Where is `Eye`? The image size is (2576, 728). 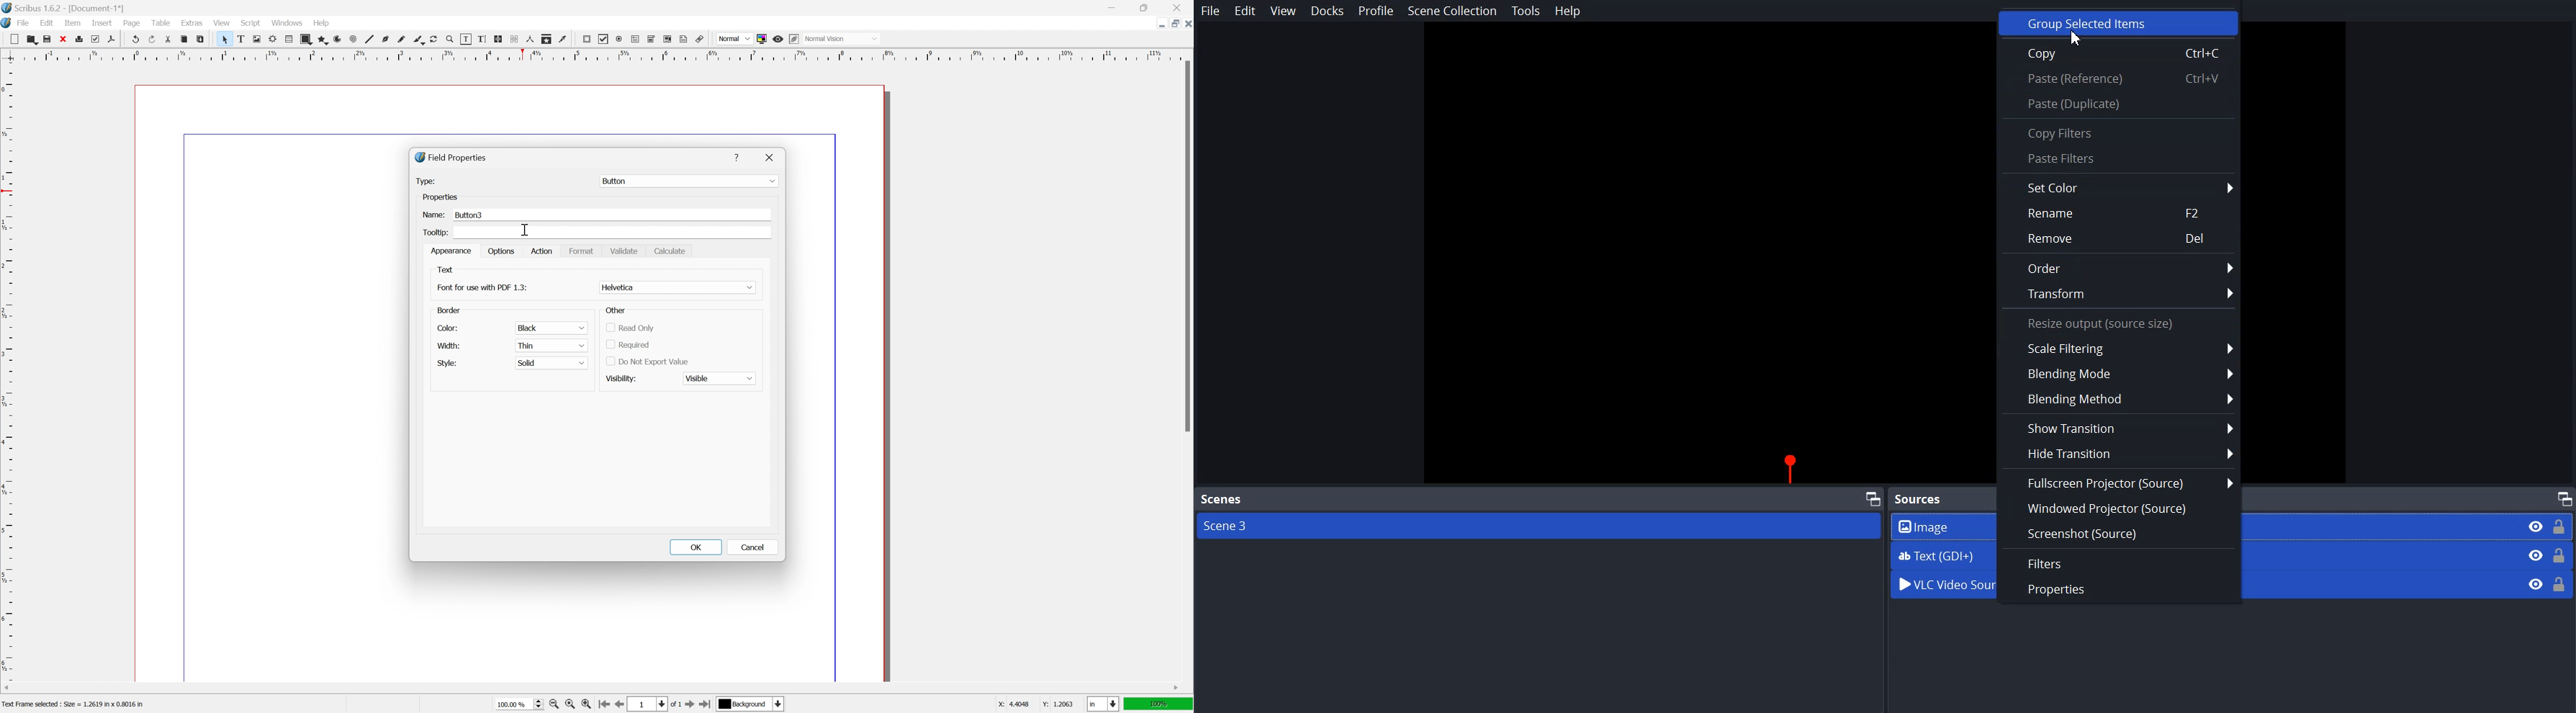 Eye is located at coordinates (2536, 583).